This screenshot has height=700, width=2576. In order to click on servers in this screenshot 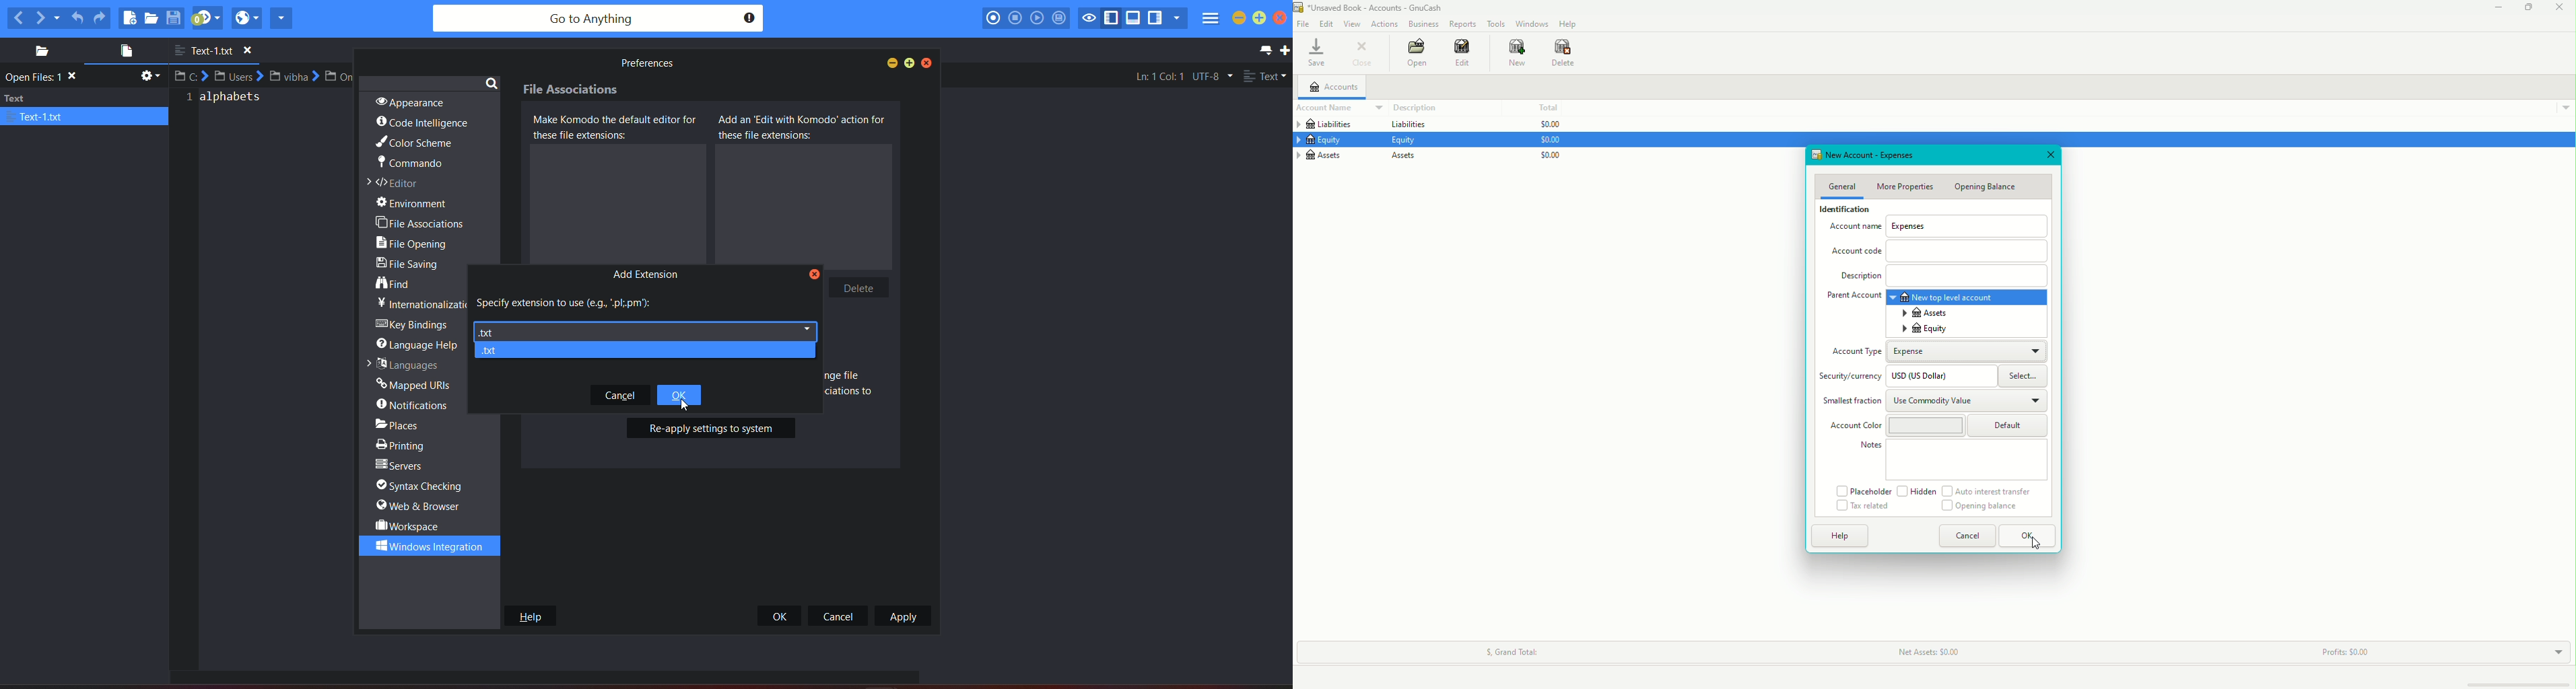, I will do `click(401, 466)`.